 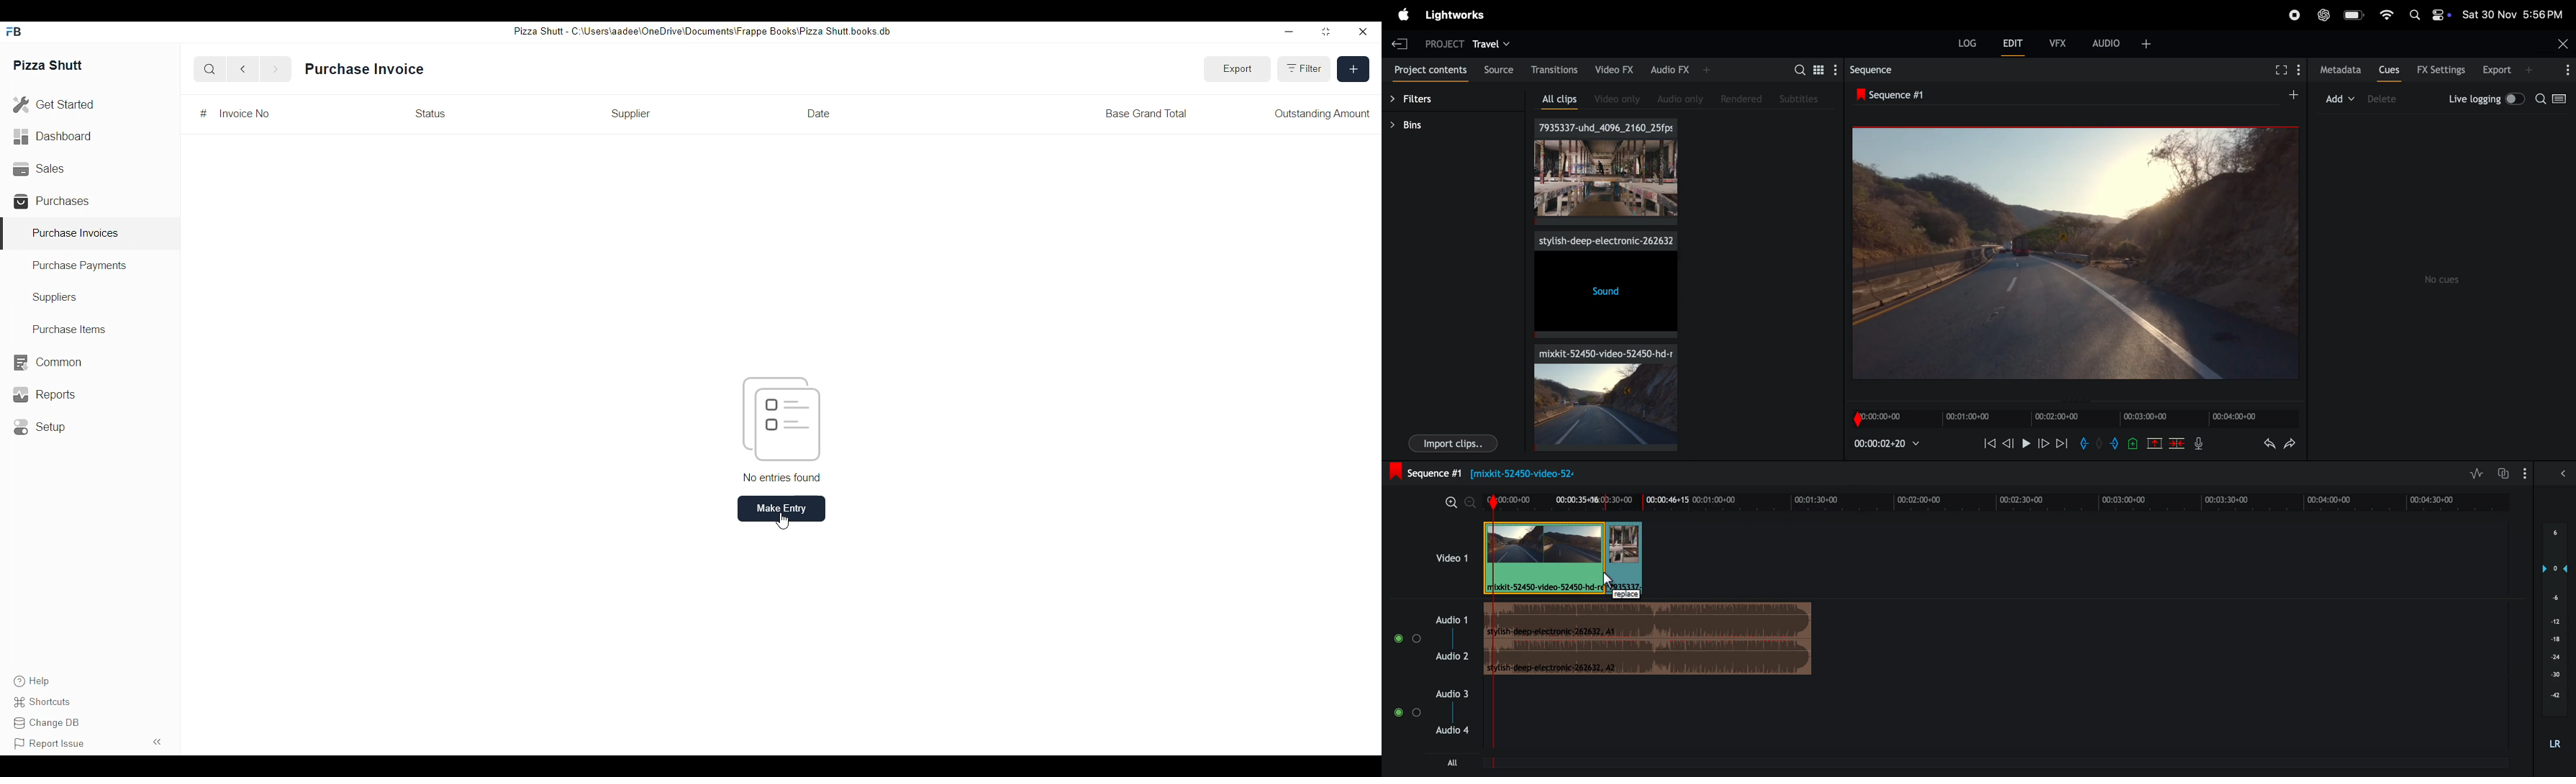 What do you see at coordinates (203, 114) in the screenshot?
I see `#` at bounding box center [203, 114].